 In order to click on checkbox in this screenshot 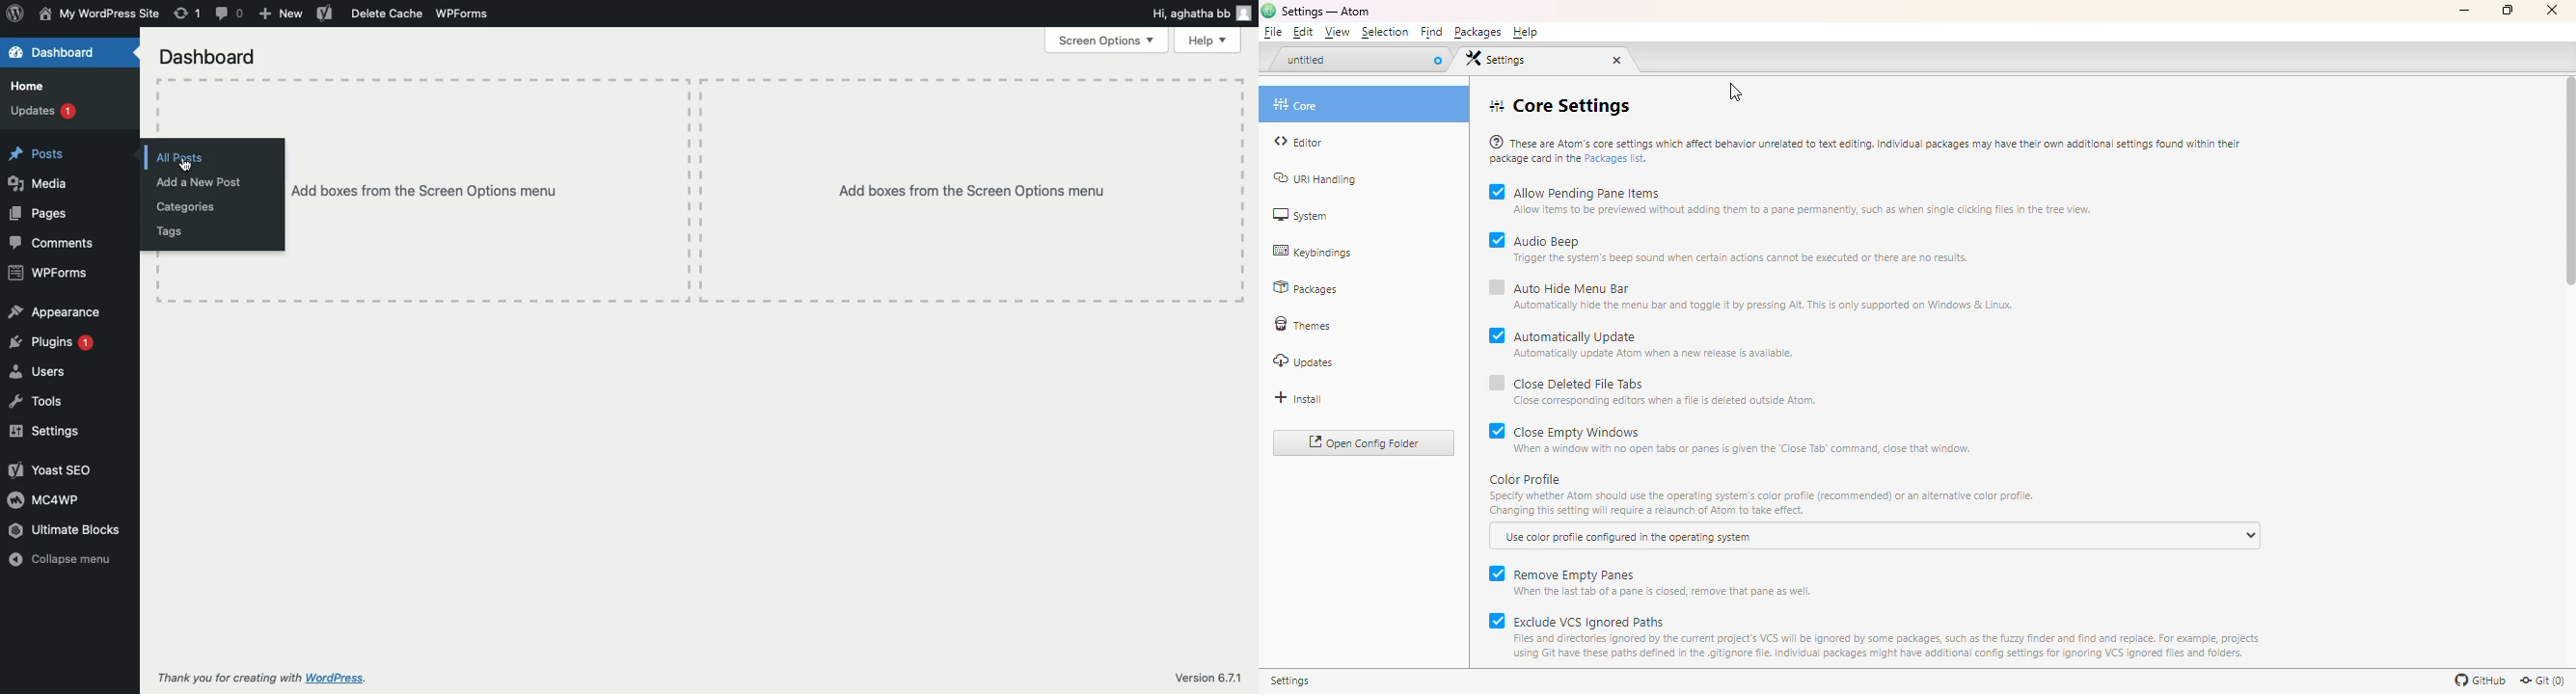, I will do `click(1496, 437)`.